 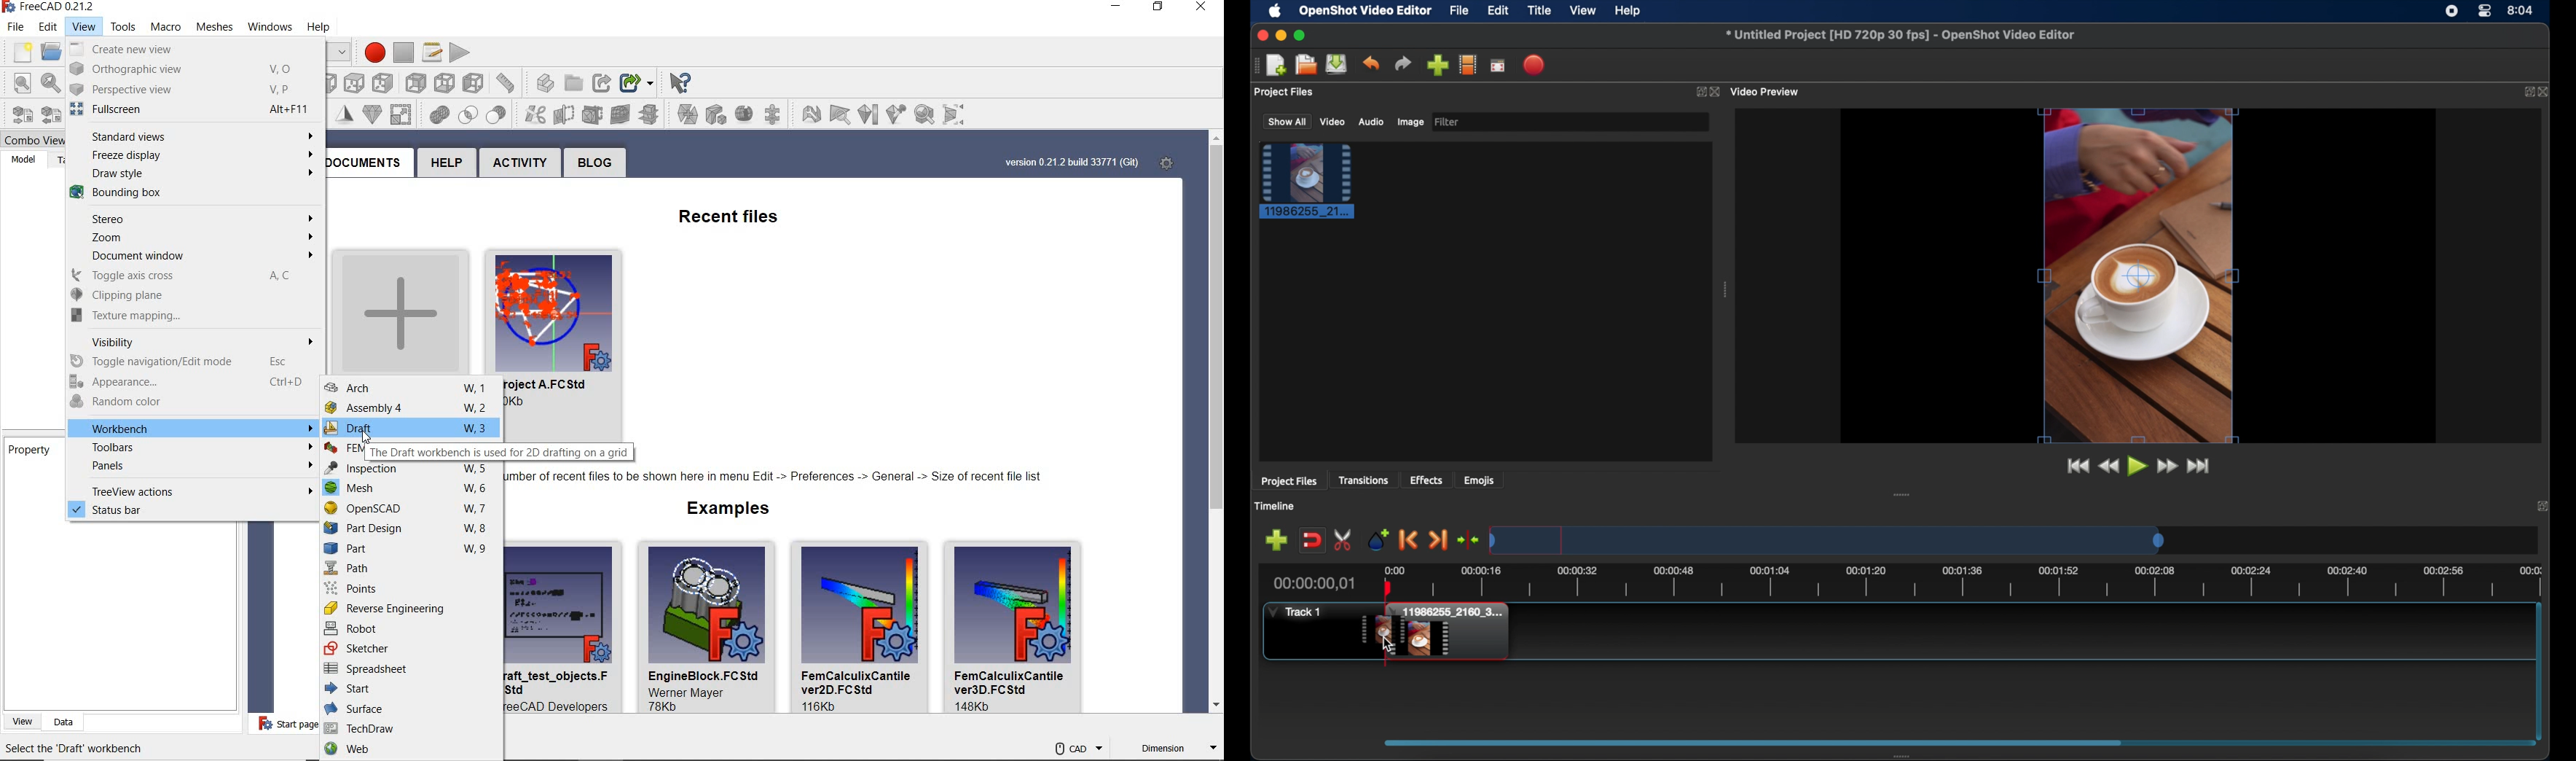 I want to click on top, so click(x=325, y=80).